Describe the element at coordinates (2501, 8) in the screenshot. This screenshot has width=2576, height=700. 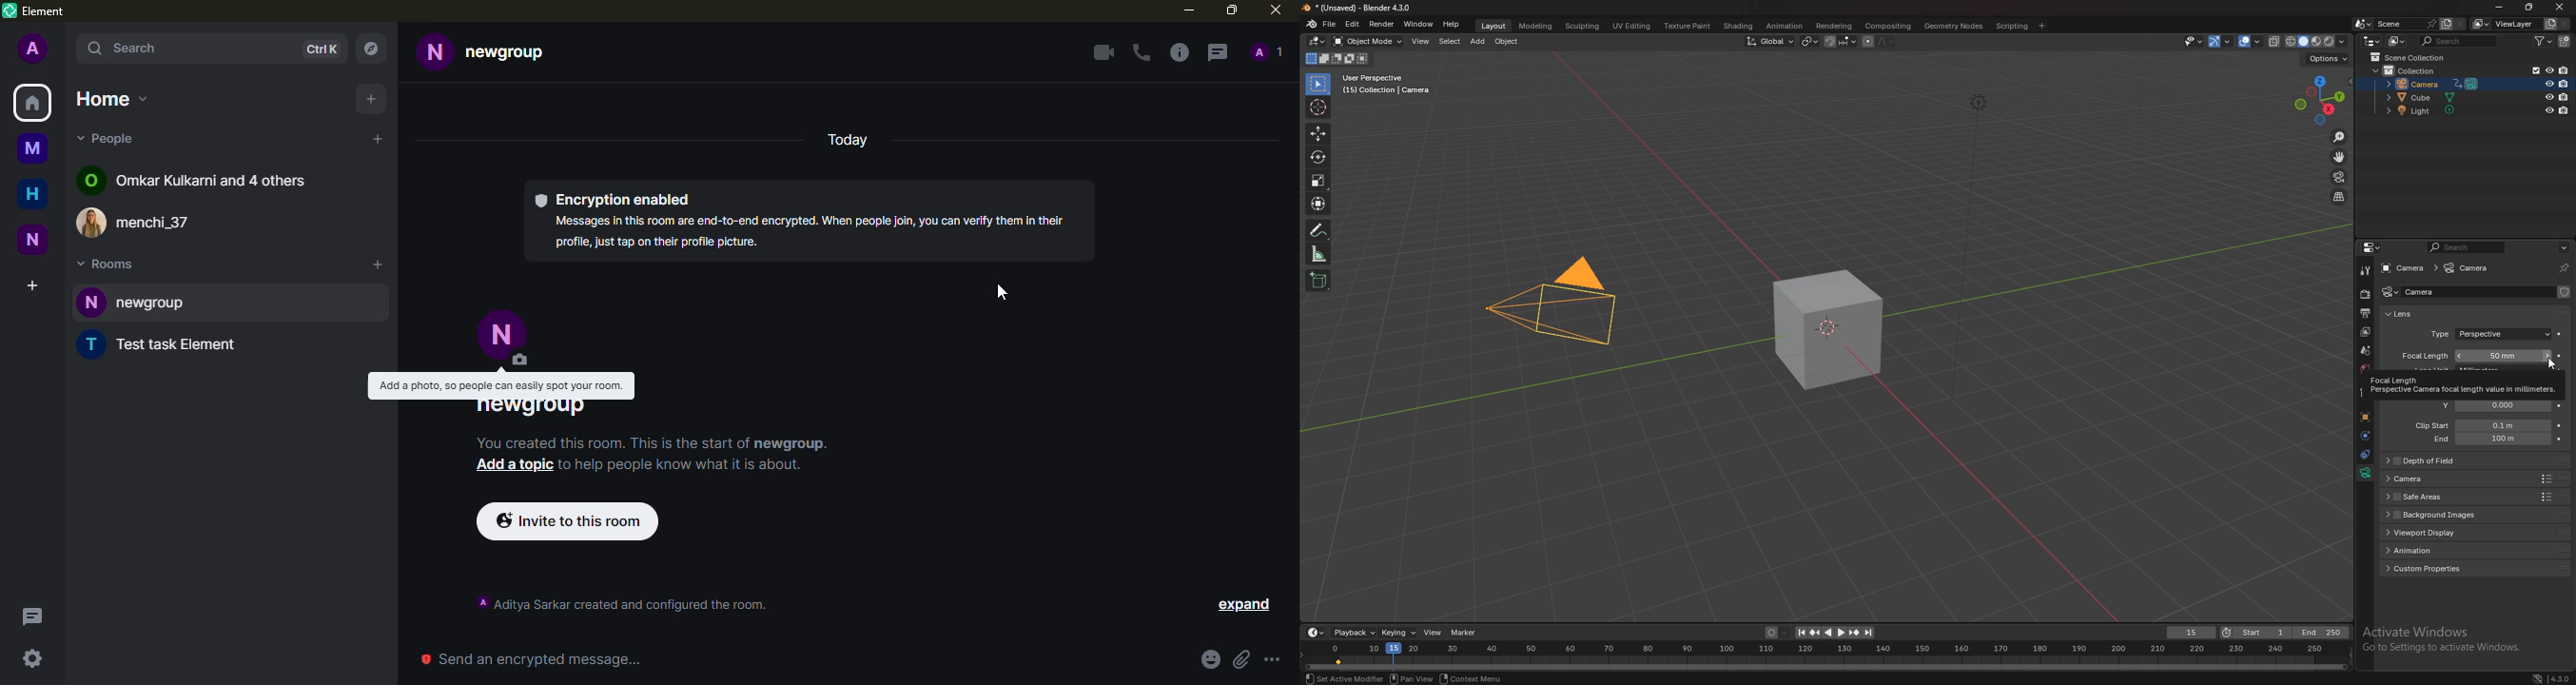
I see `minimize` at that location.